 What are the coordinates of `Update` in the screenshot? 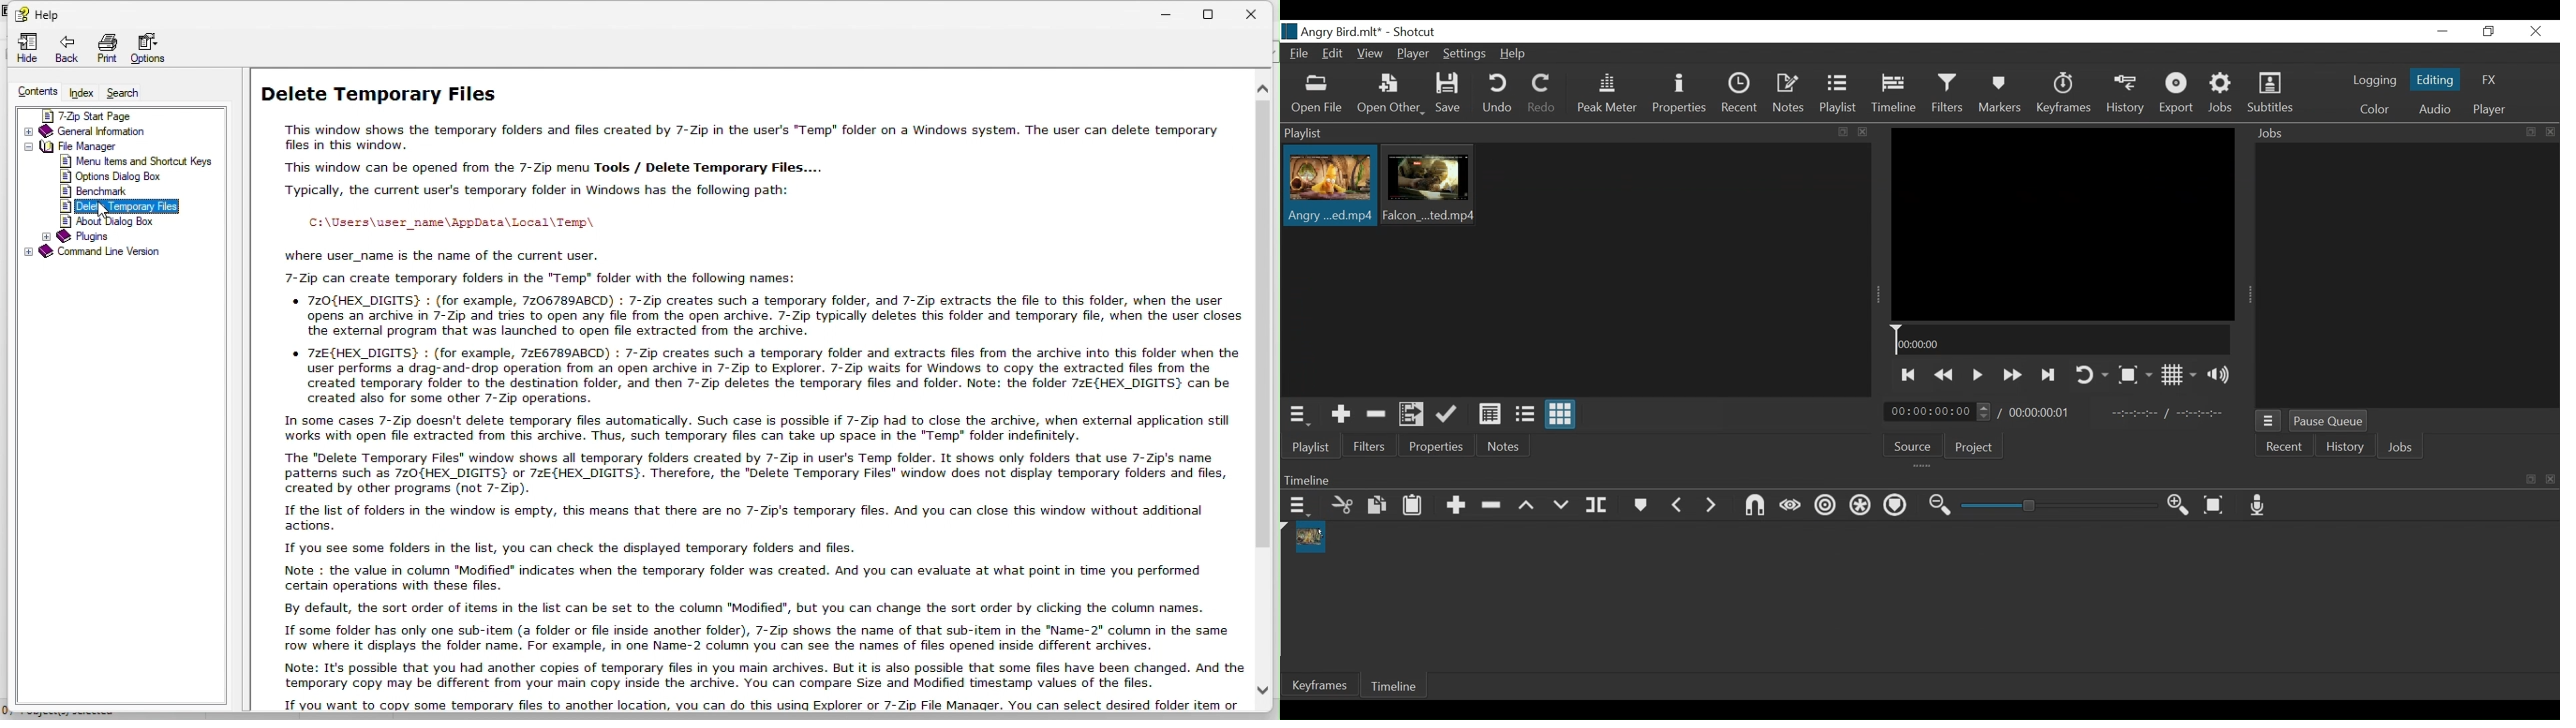 It's located at (1449, 414).